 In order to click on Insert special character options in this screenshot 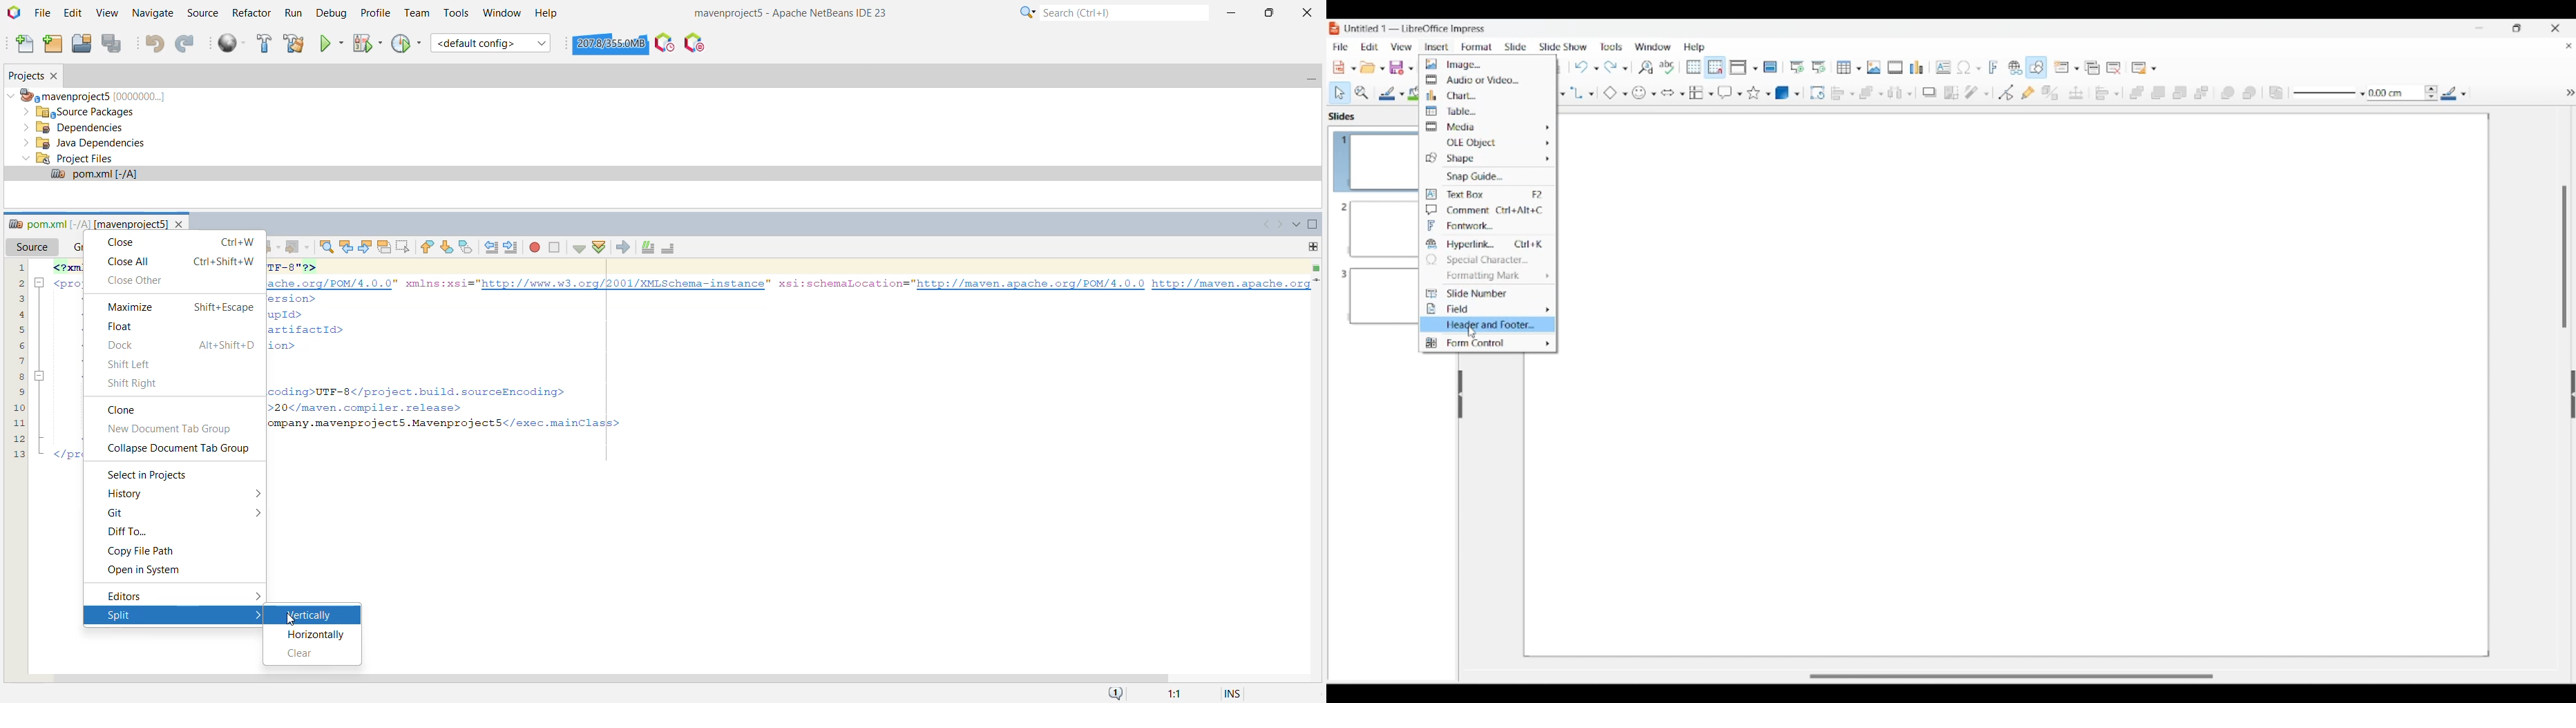, I will do `click(1969, 67)`.